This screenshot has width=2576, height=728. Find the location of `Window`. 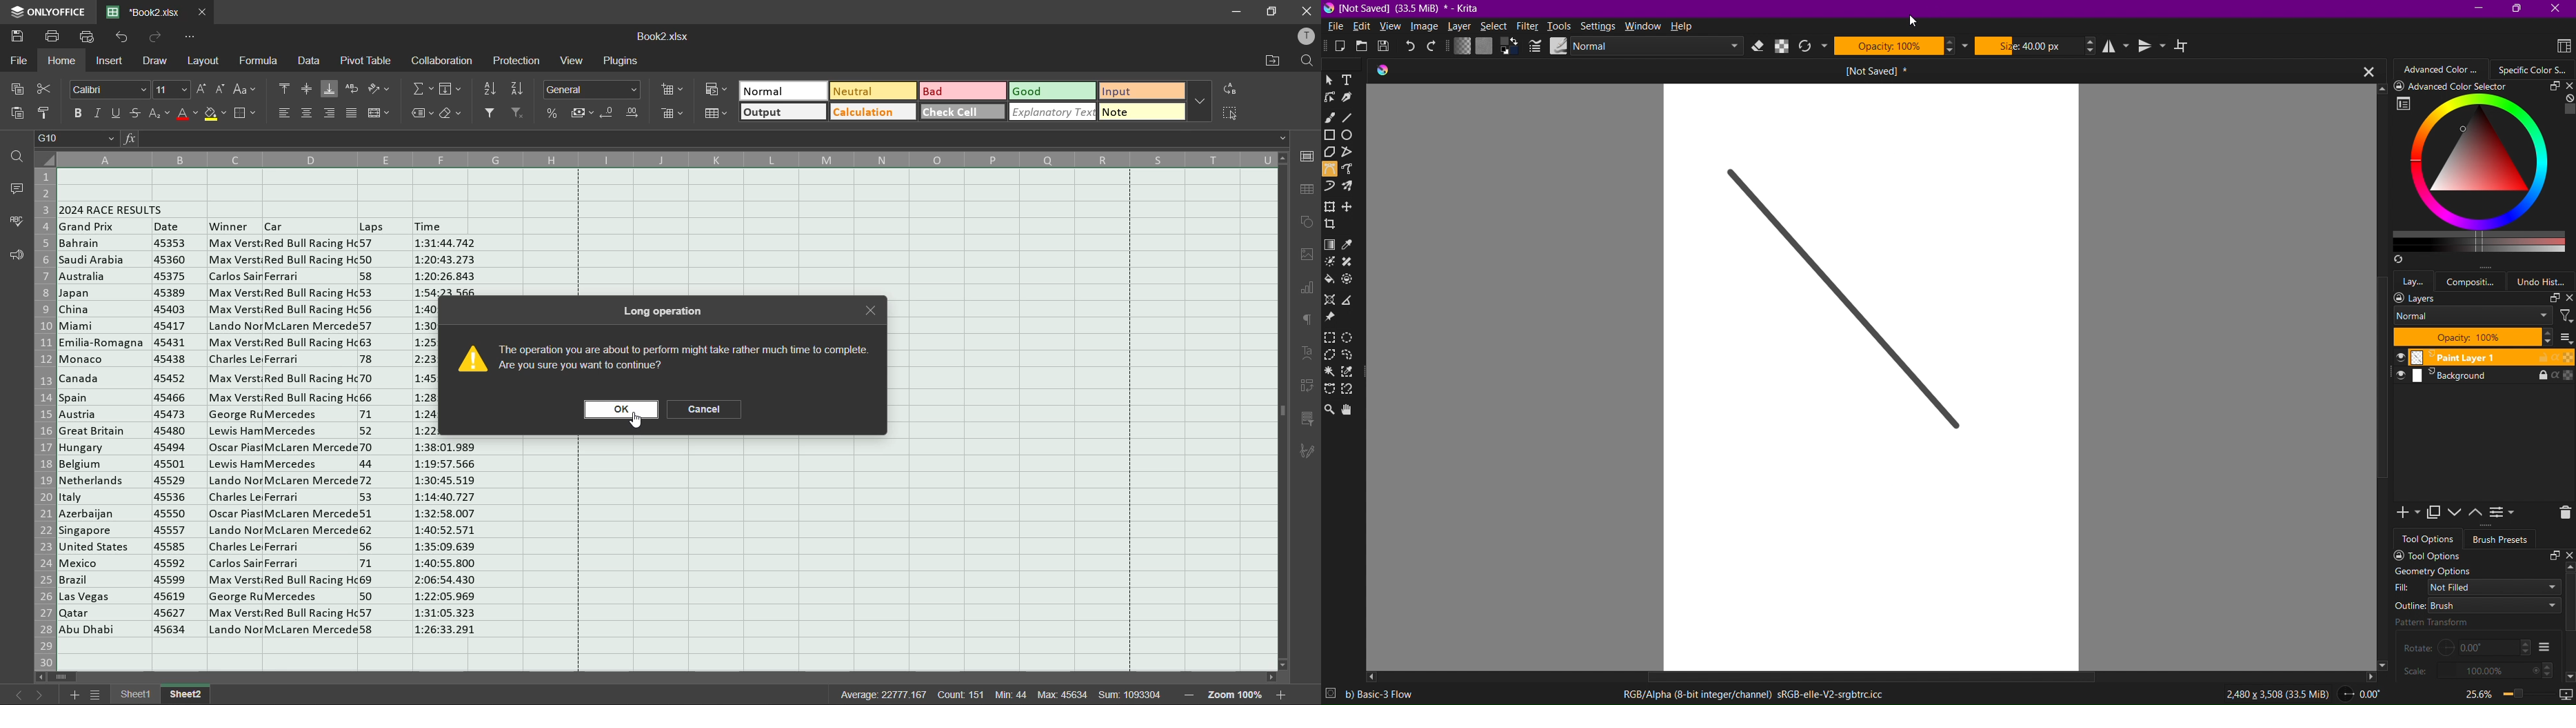

Window is located at coordinates (1645, 26).